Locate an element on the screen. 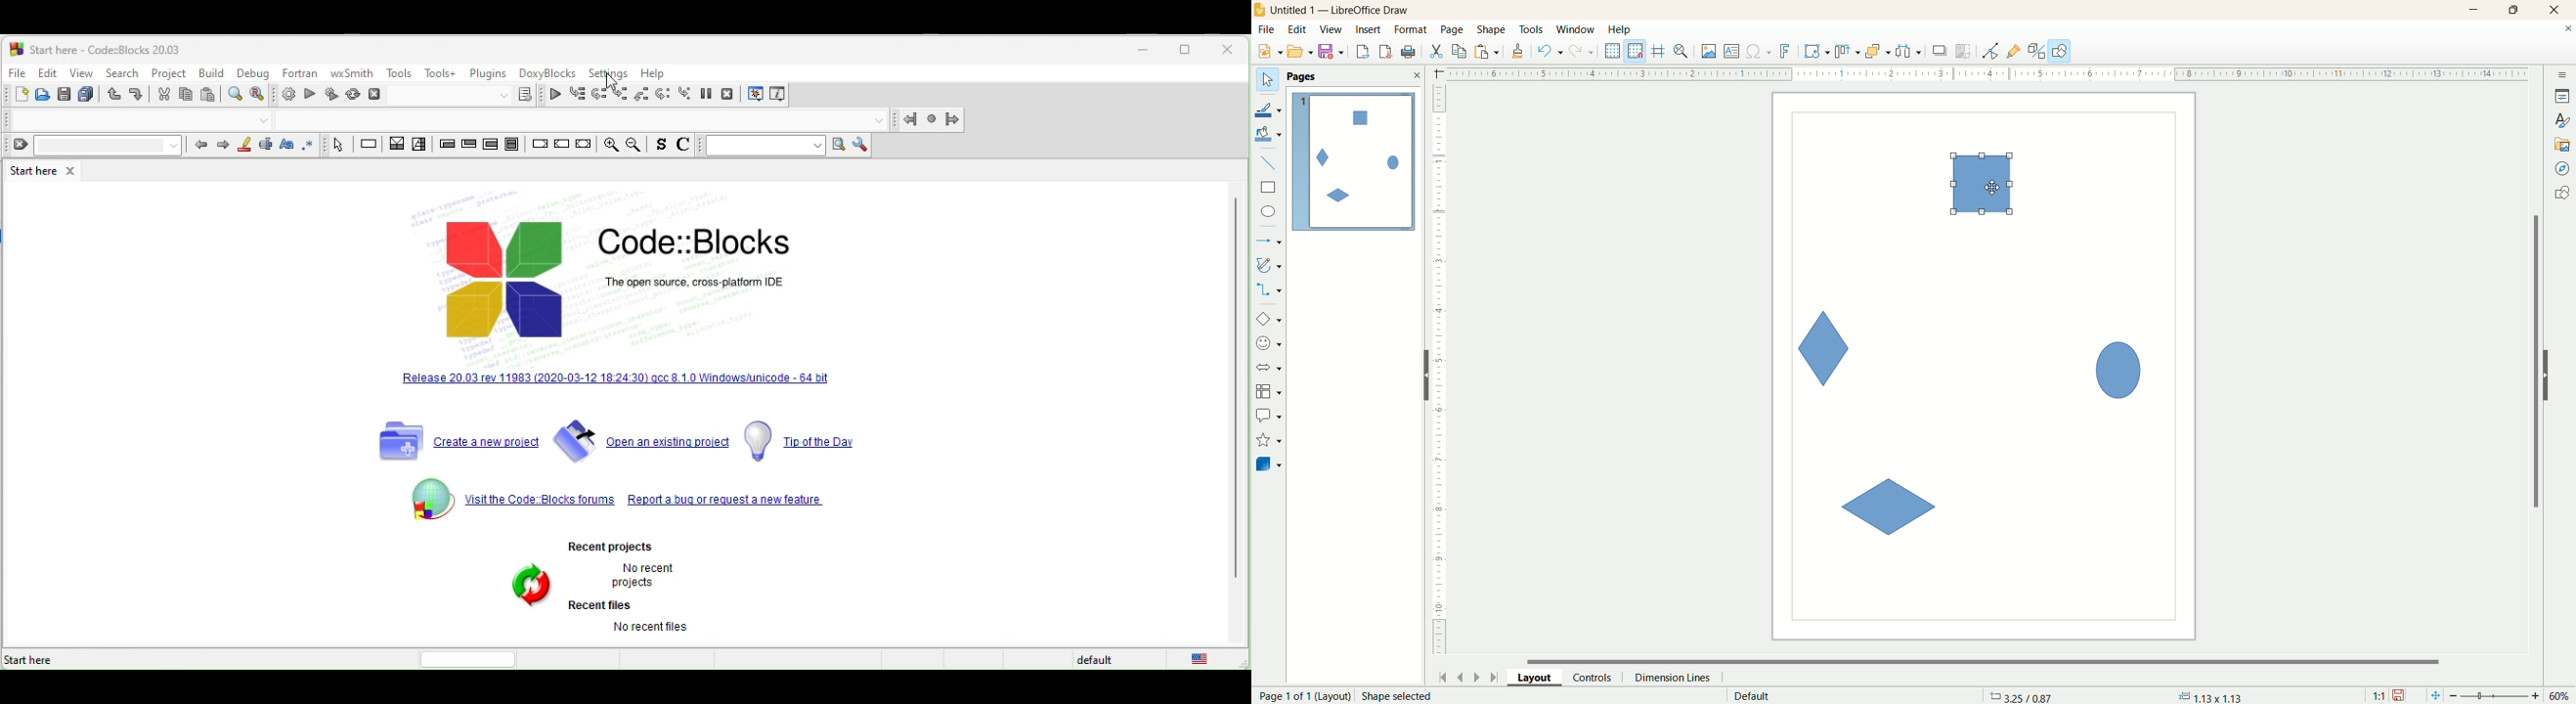 This screenshot has height=728, width=2576. find  is located at coordinates (238, 95).